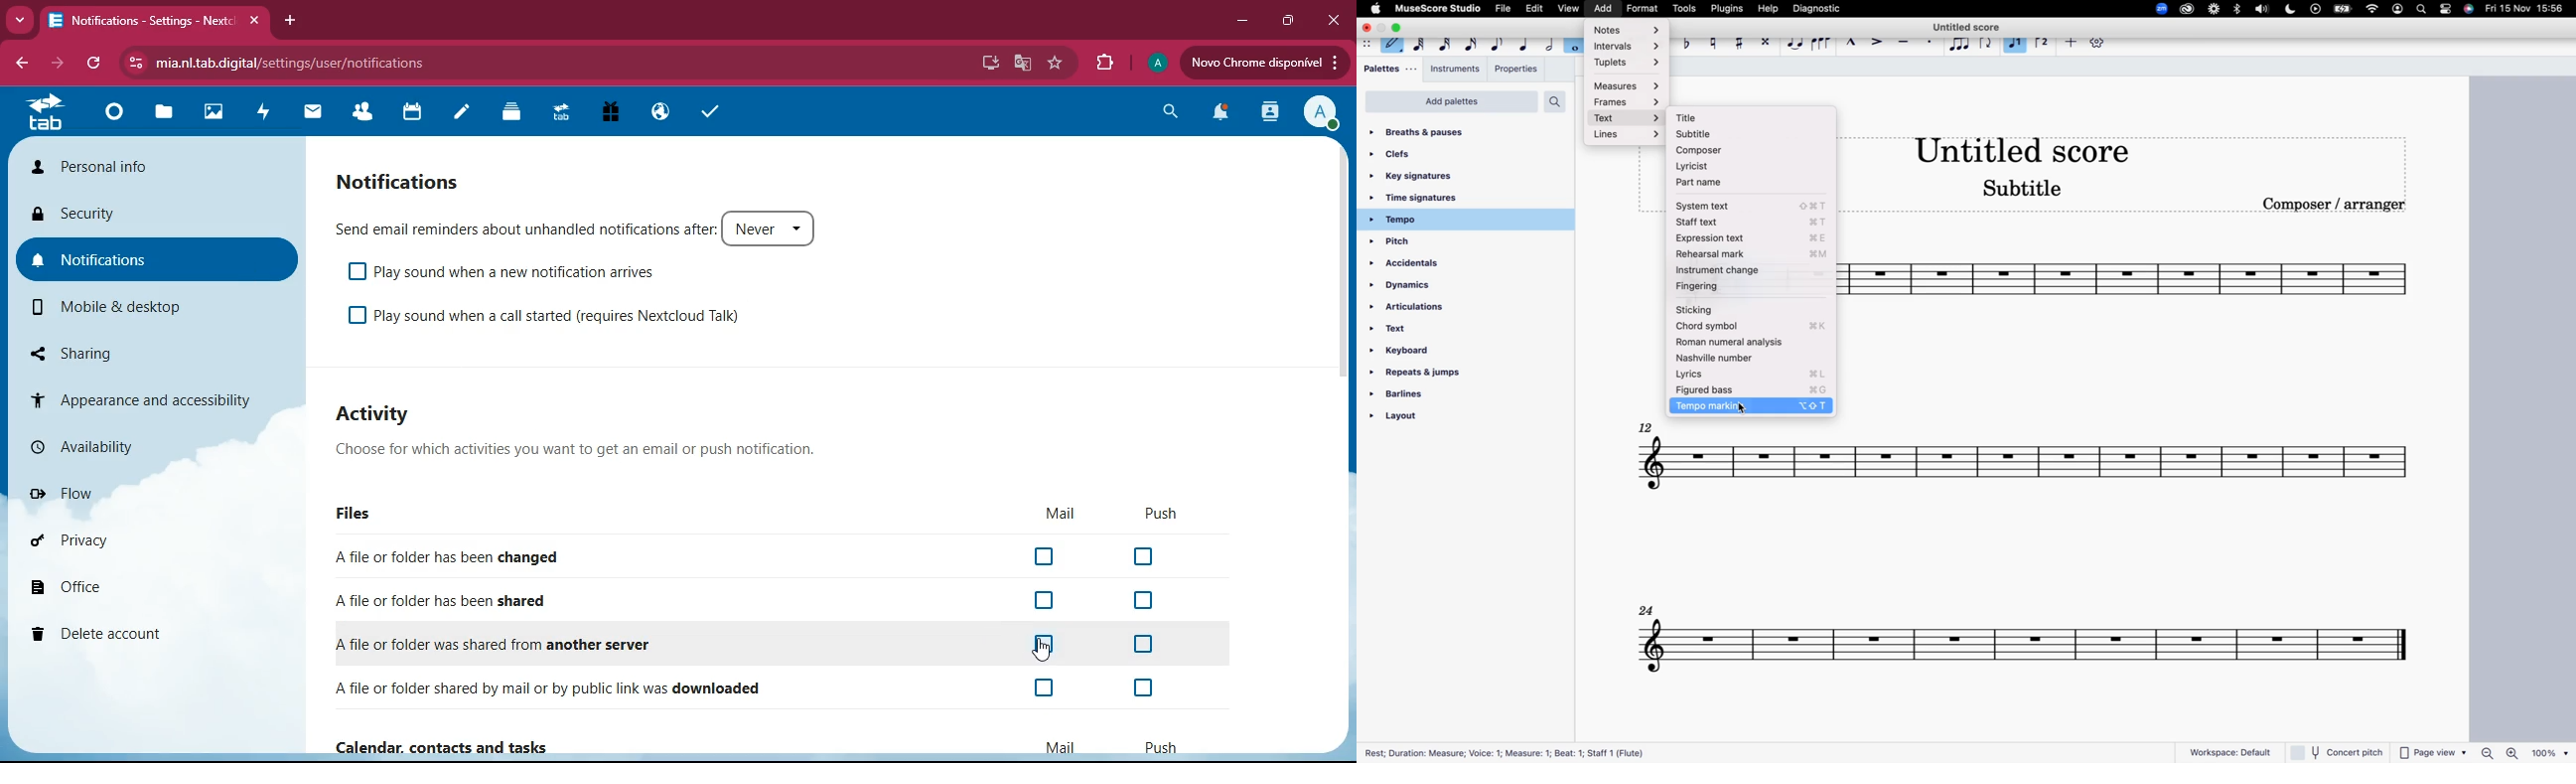 This screenshot has height=784, width=2576. What do you see at coordinates (2526, 11) in the screenshot?
I see `date` at bounding box center [2526, 11].